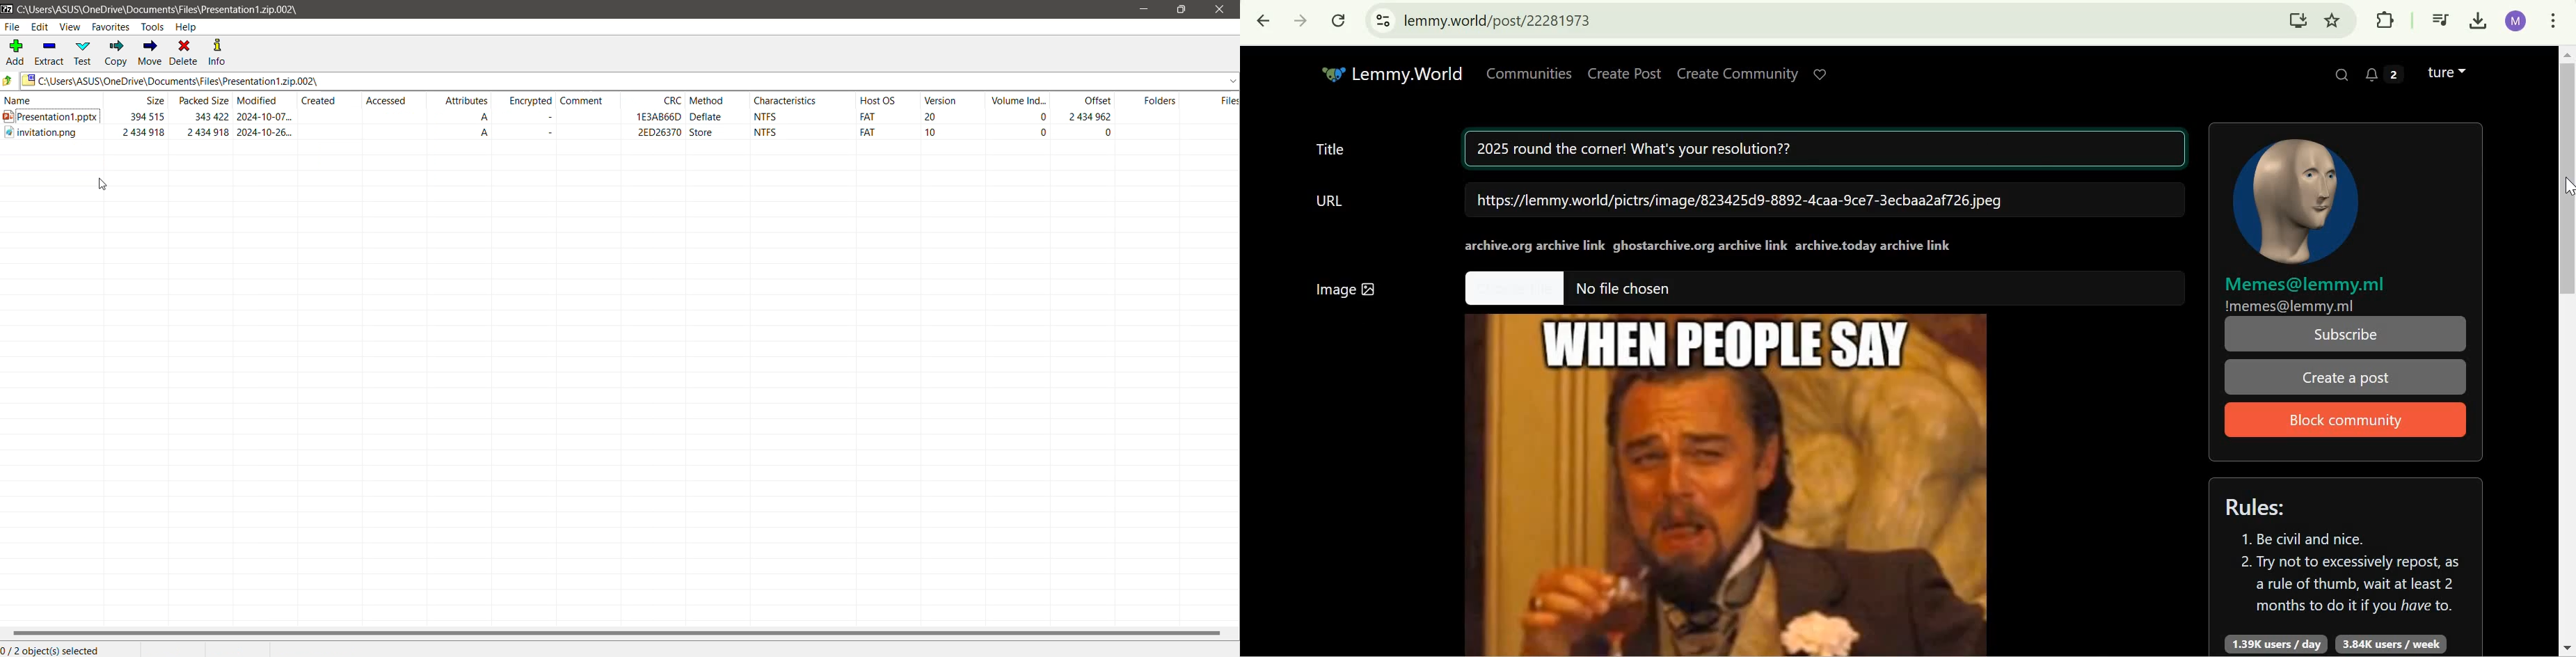 The height and width of the screenshot is (672, 2576). Describe the element at coordinates (1301, 21) in the screenshot. I see `Click to go forward, hold to see history` at that location.